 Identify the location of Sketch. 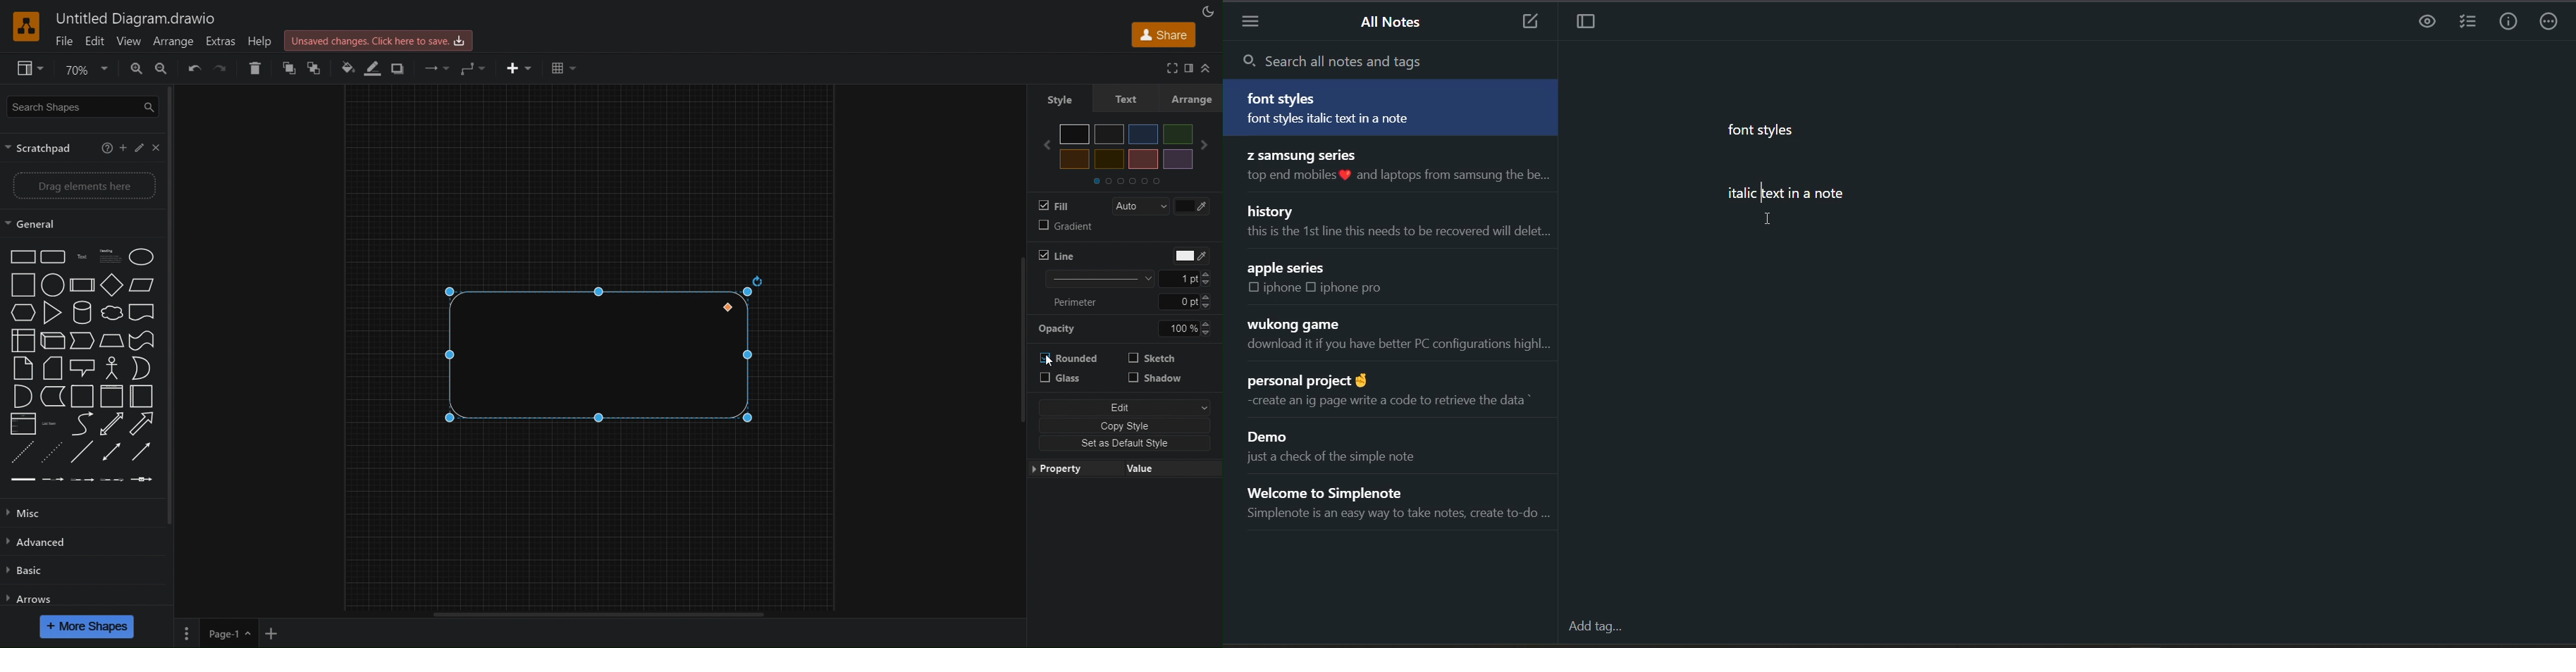
(1156, 359).